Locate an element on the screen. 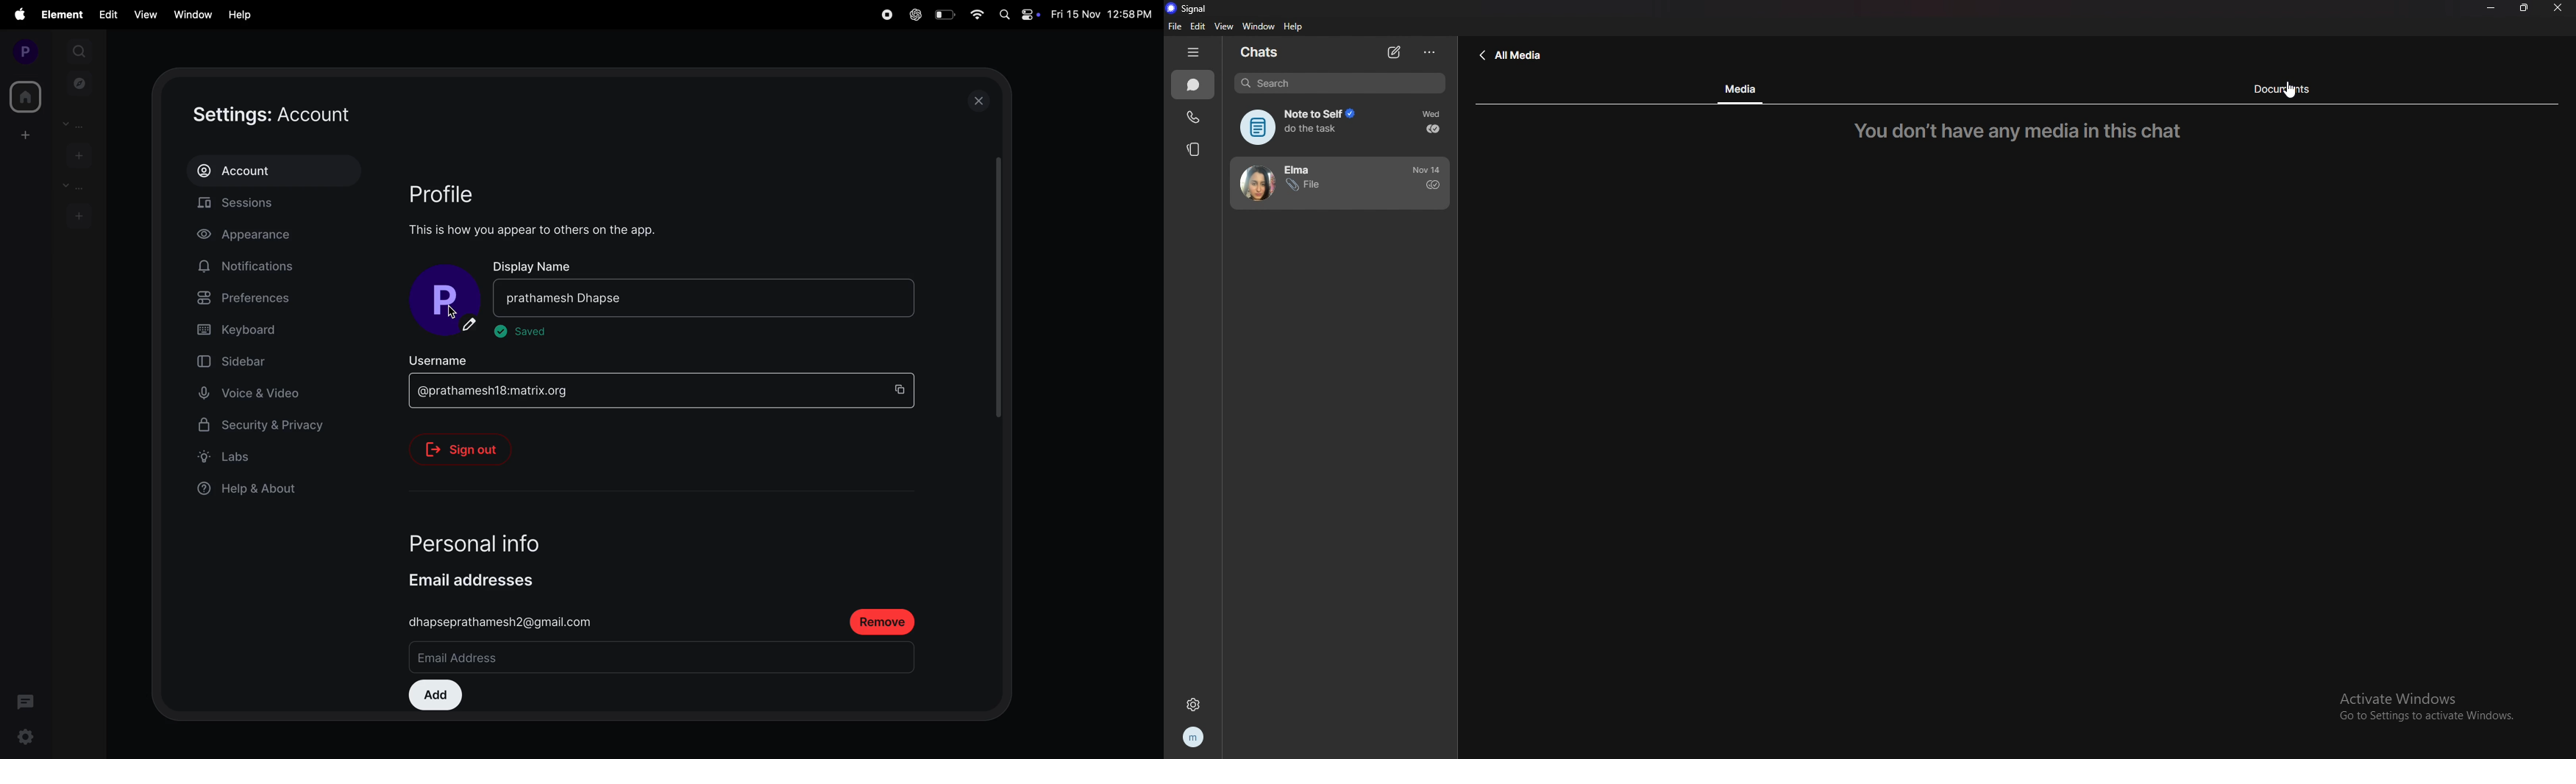  people is located at coordinates (77, 124).